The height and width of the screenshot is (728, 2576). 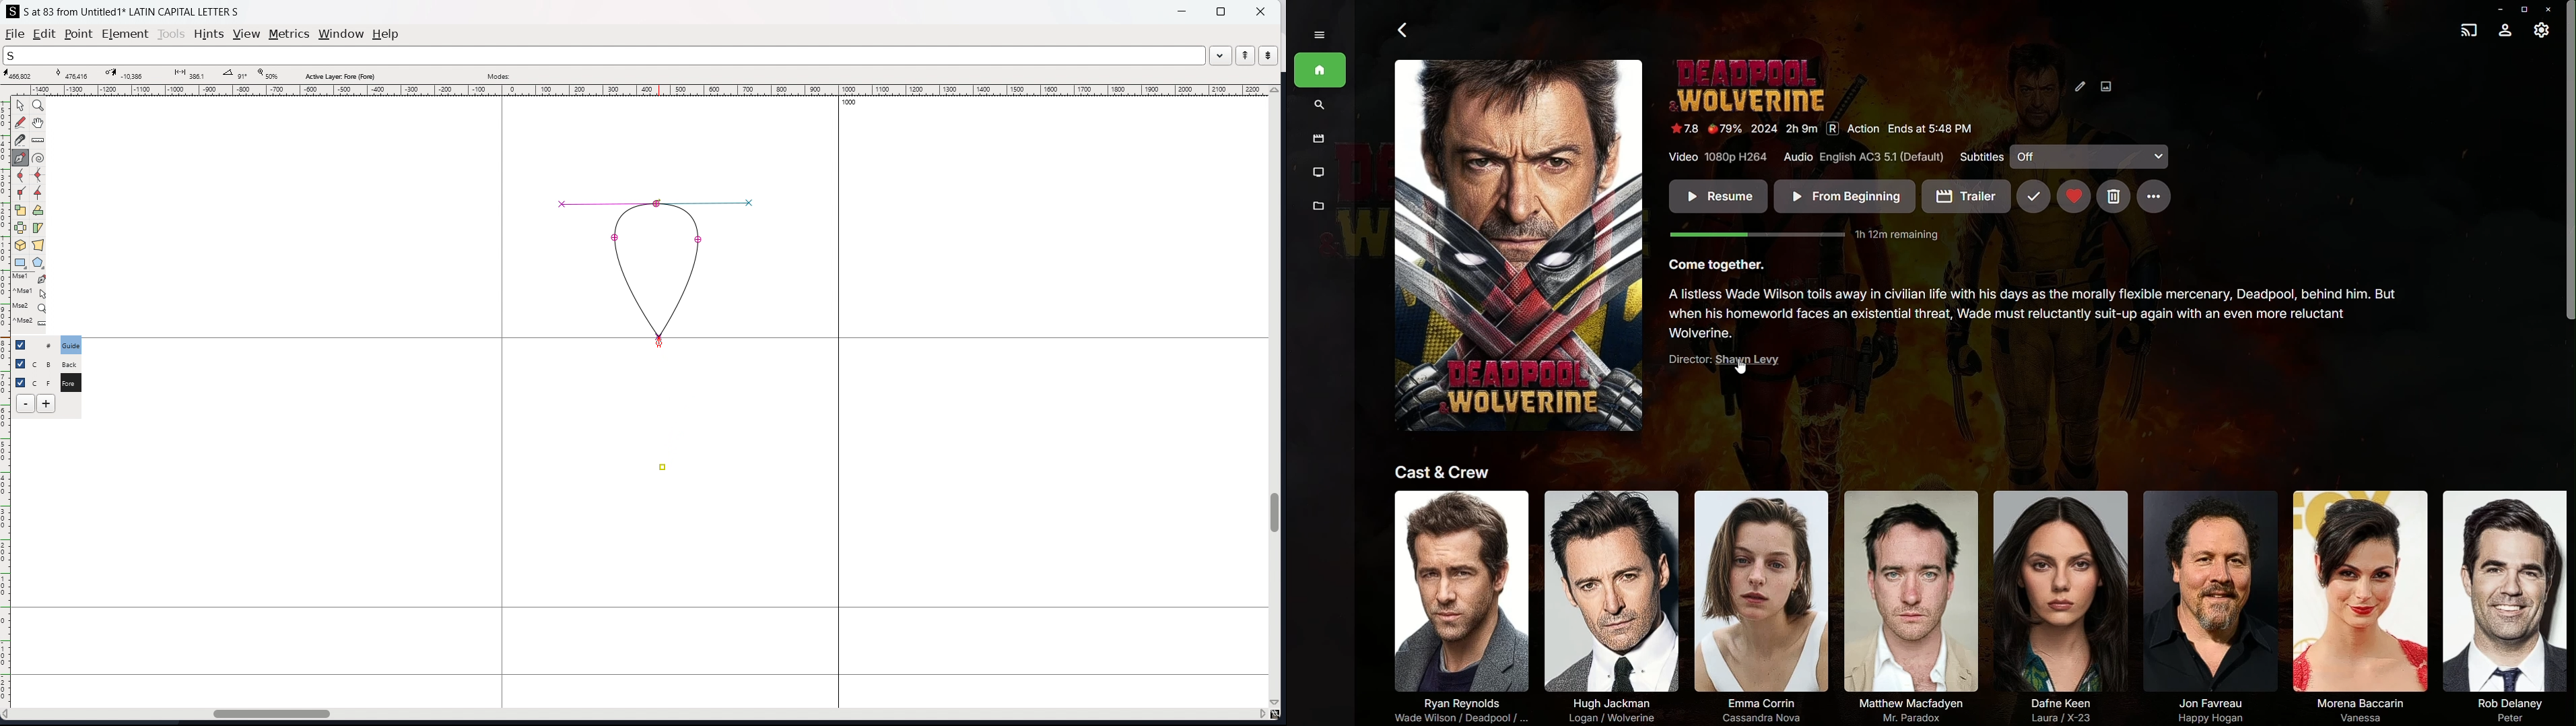 What do you see at coordinates (38, 245) in the screenshot?
I see `perspective transformation` at bounding box center [38, 245].